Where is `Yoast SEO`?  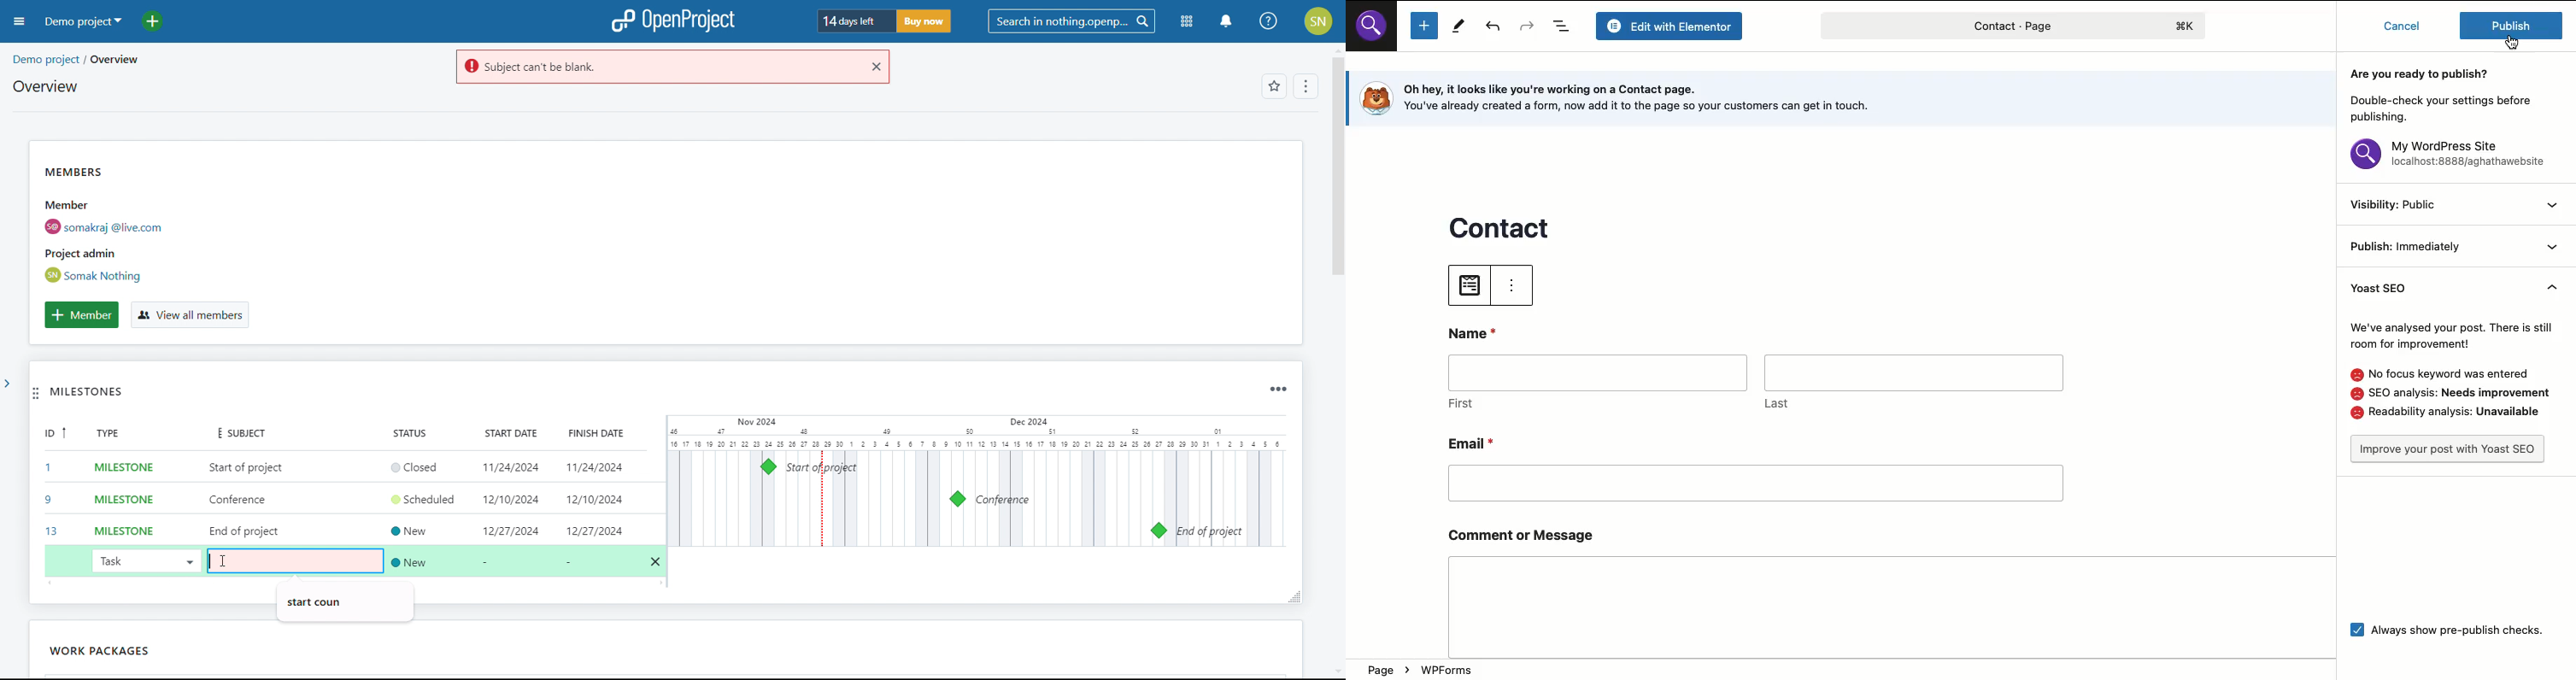 Yoast SEO is located at coordinates (2391, 294).